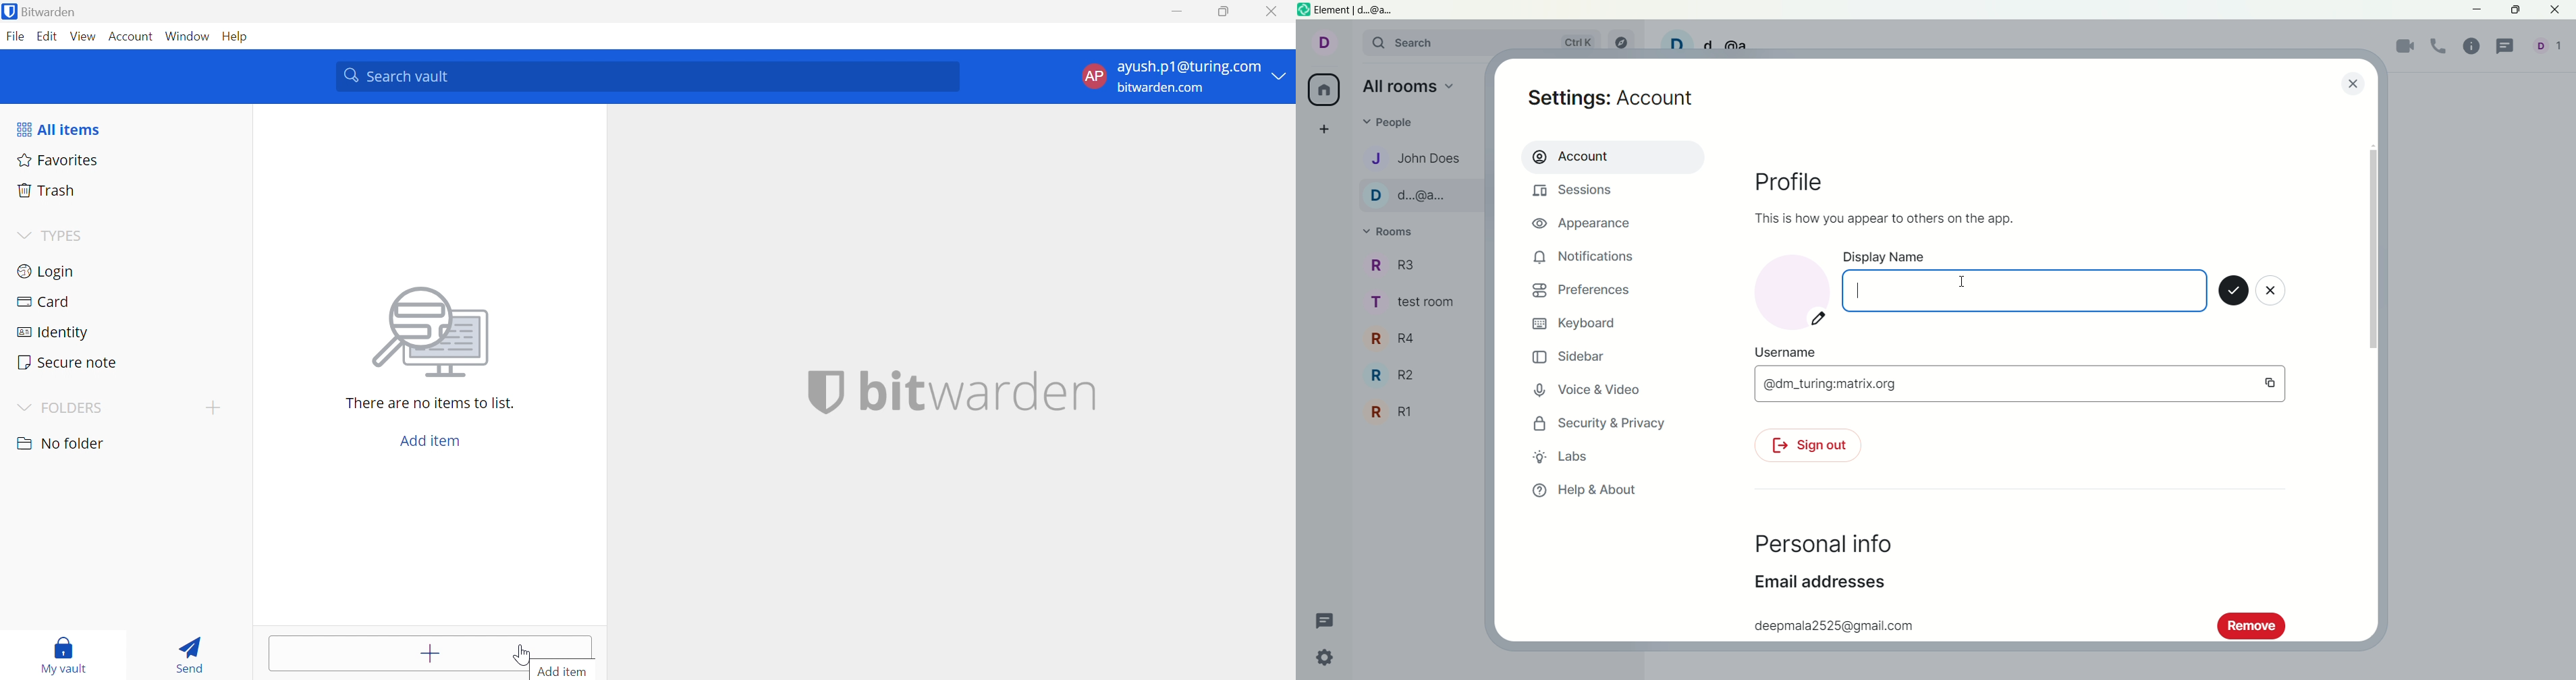 The width and height of the screenshot is (2576, 700). I want to click on threads, so click(1325, 618).